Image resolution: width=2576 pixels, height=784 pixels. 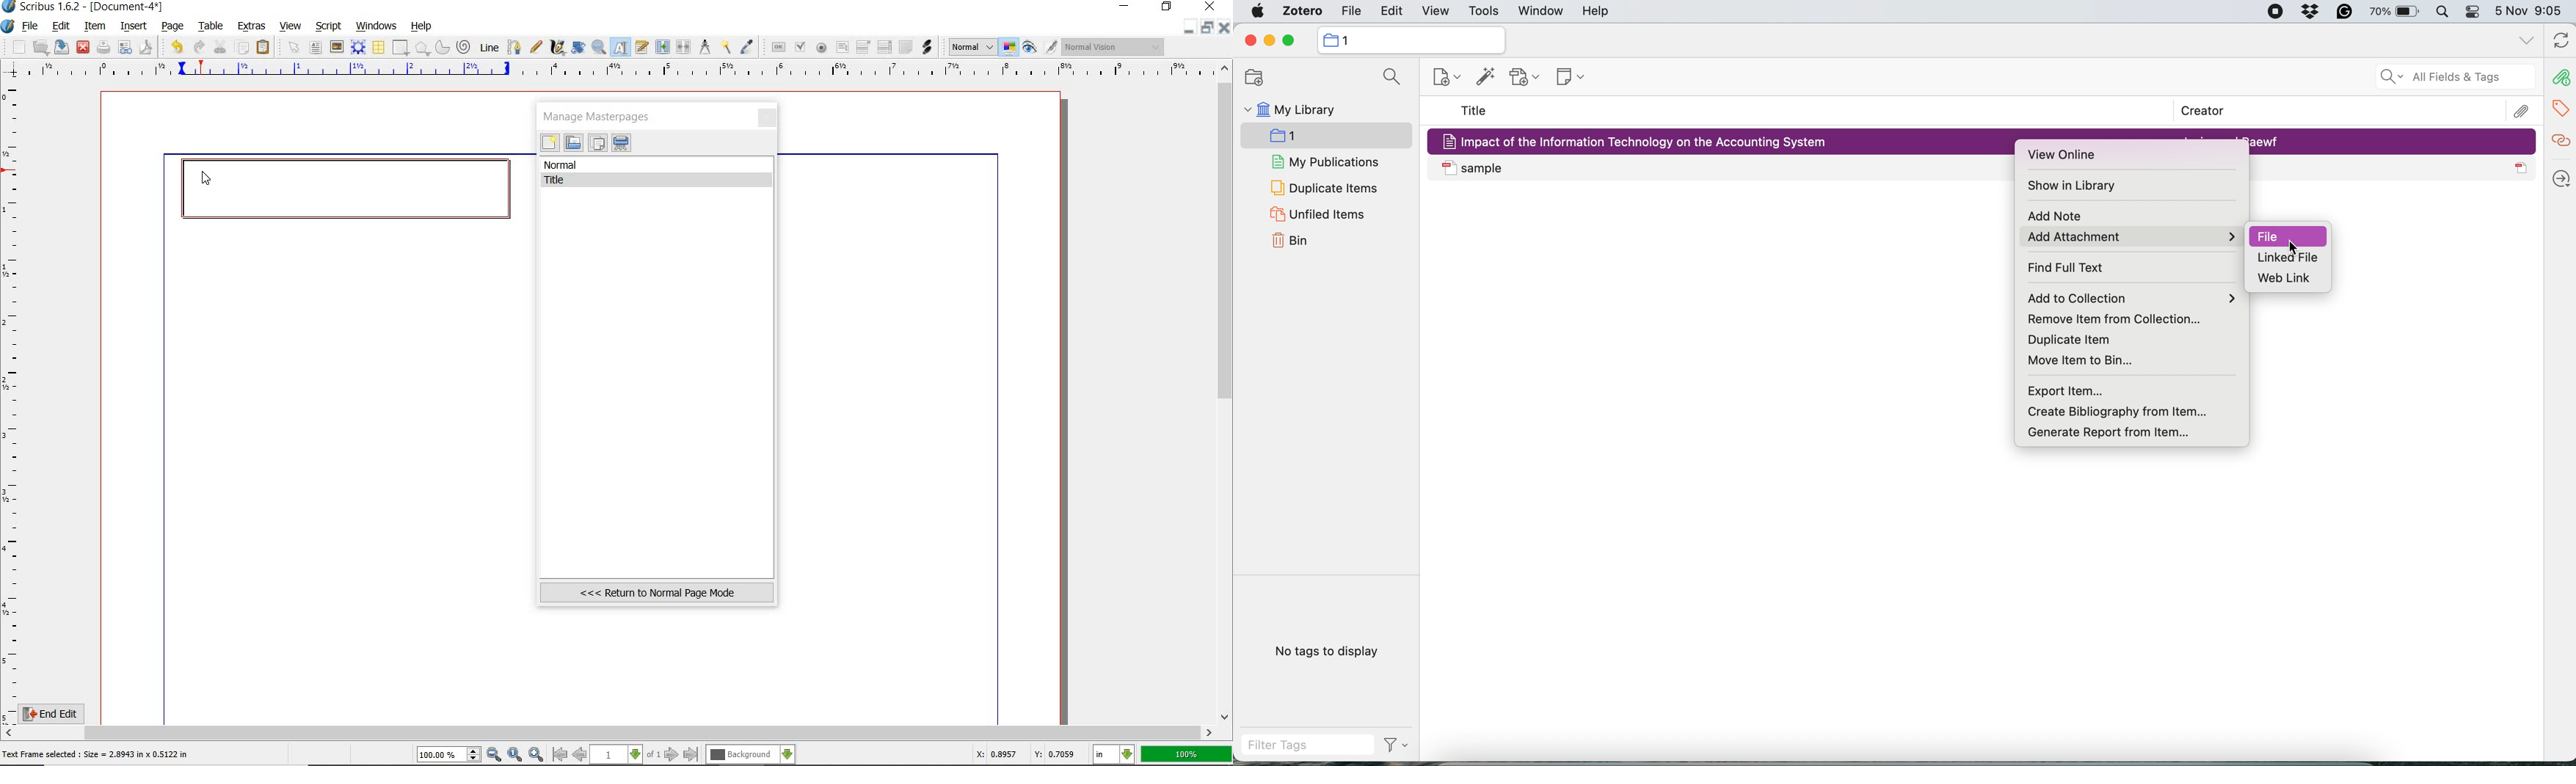 What do you see at coordinates (1300, 138) in the screenshot?
I see `1` at bounding box center [1300, 138].